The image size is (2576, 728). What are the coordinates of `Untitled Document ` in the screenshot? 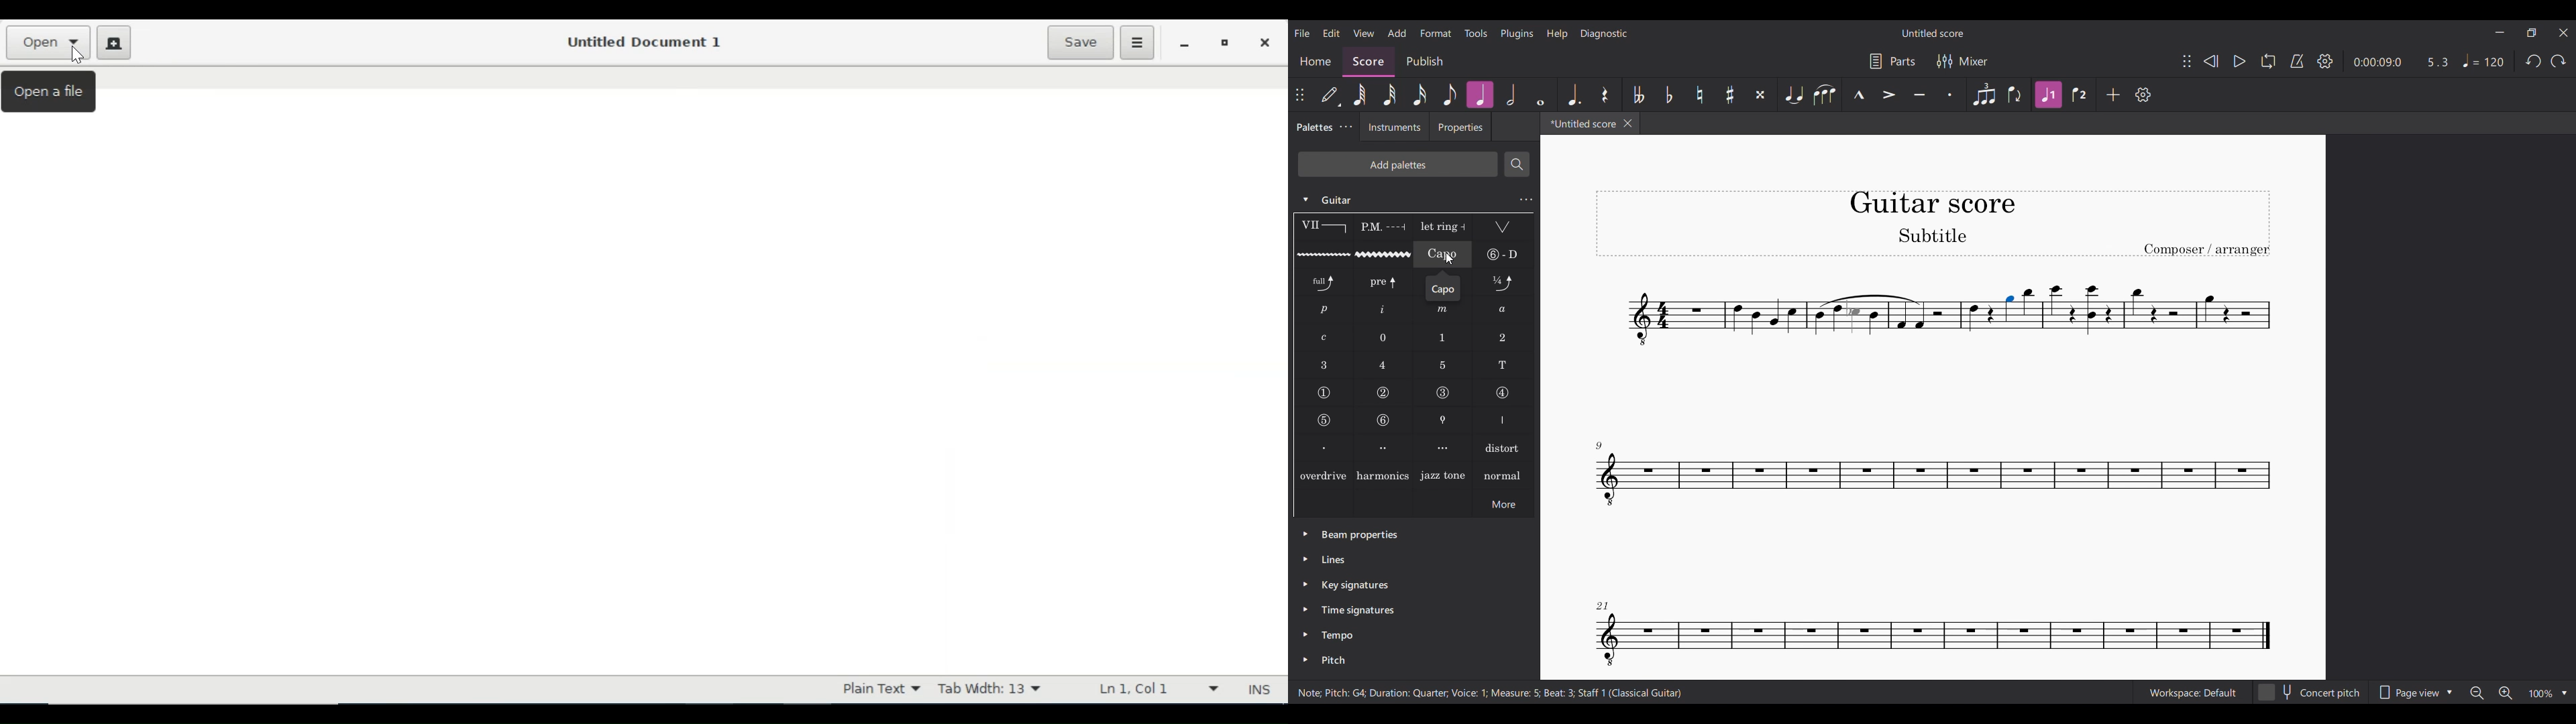 It's located at (641, 42).